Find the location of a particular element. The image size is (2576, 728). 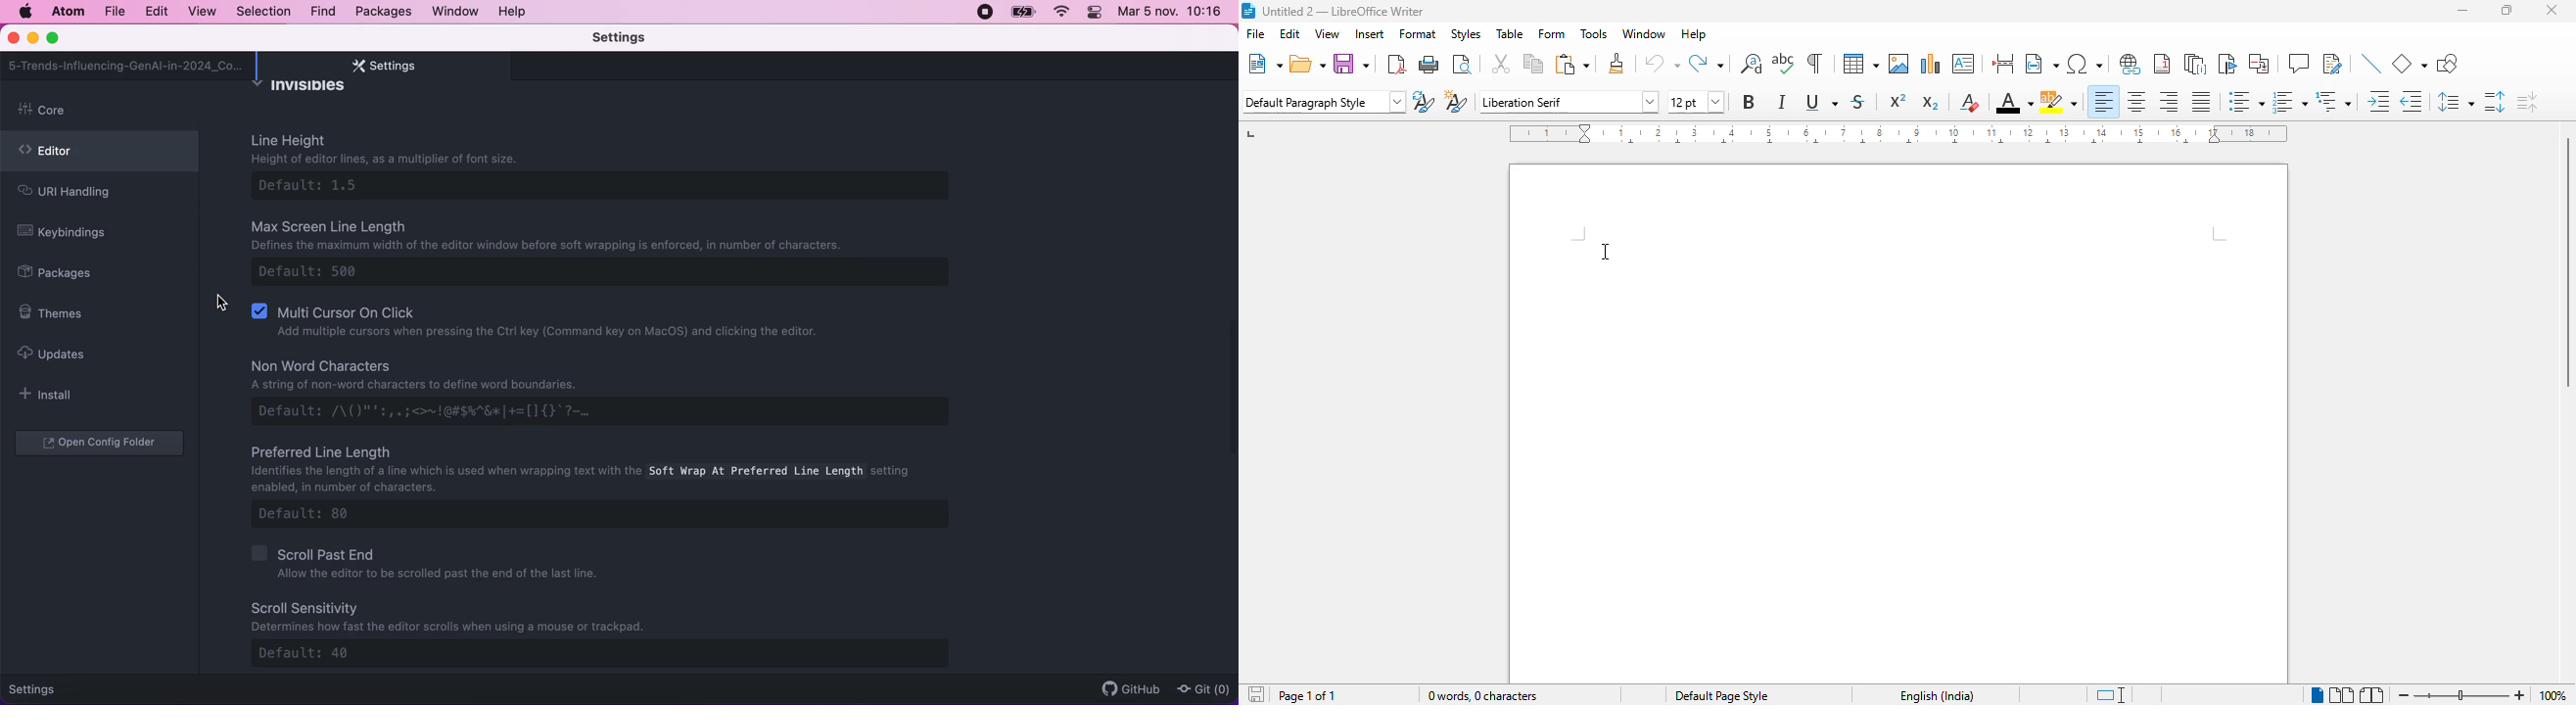

show draw functions is located at coordinates (2447, 63).